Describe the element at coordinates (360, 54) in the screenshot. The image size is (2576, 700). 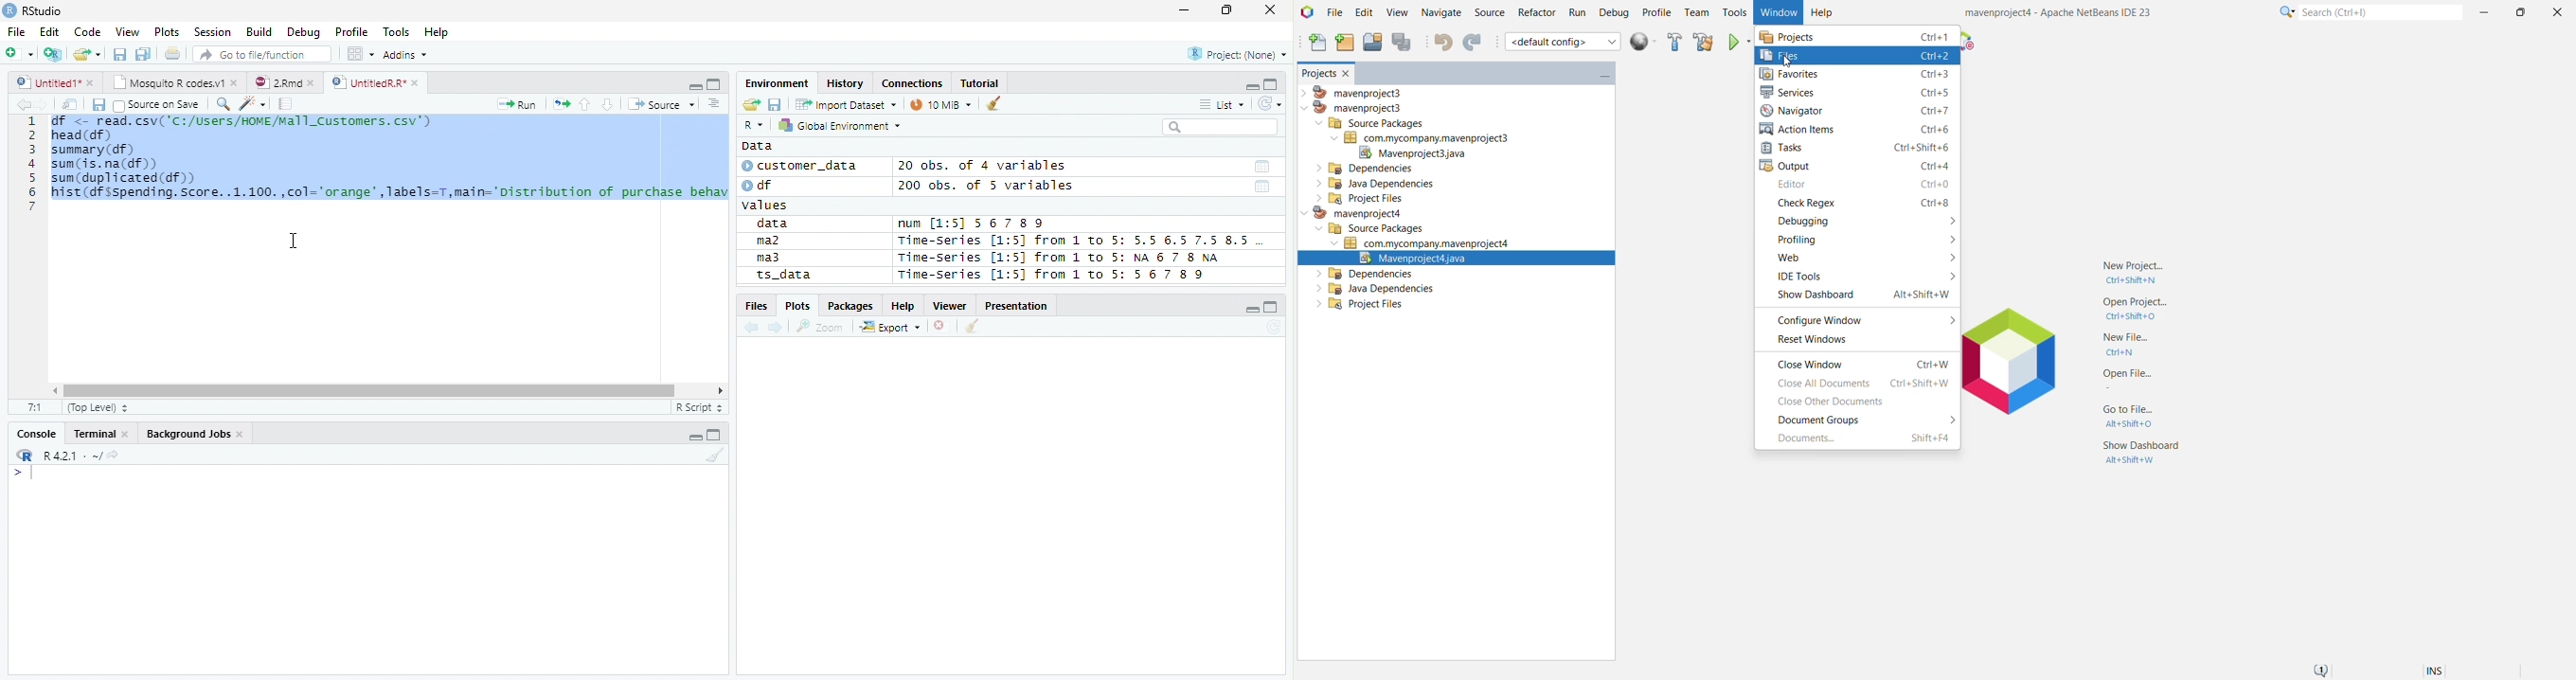
I see `Workplace panes` at that location.